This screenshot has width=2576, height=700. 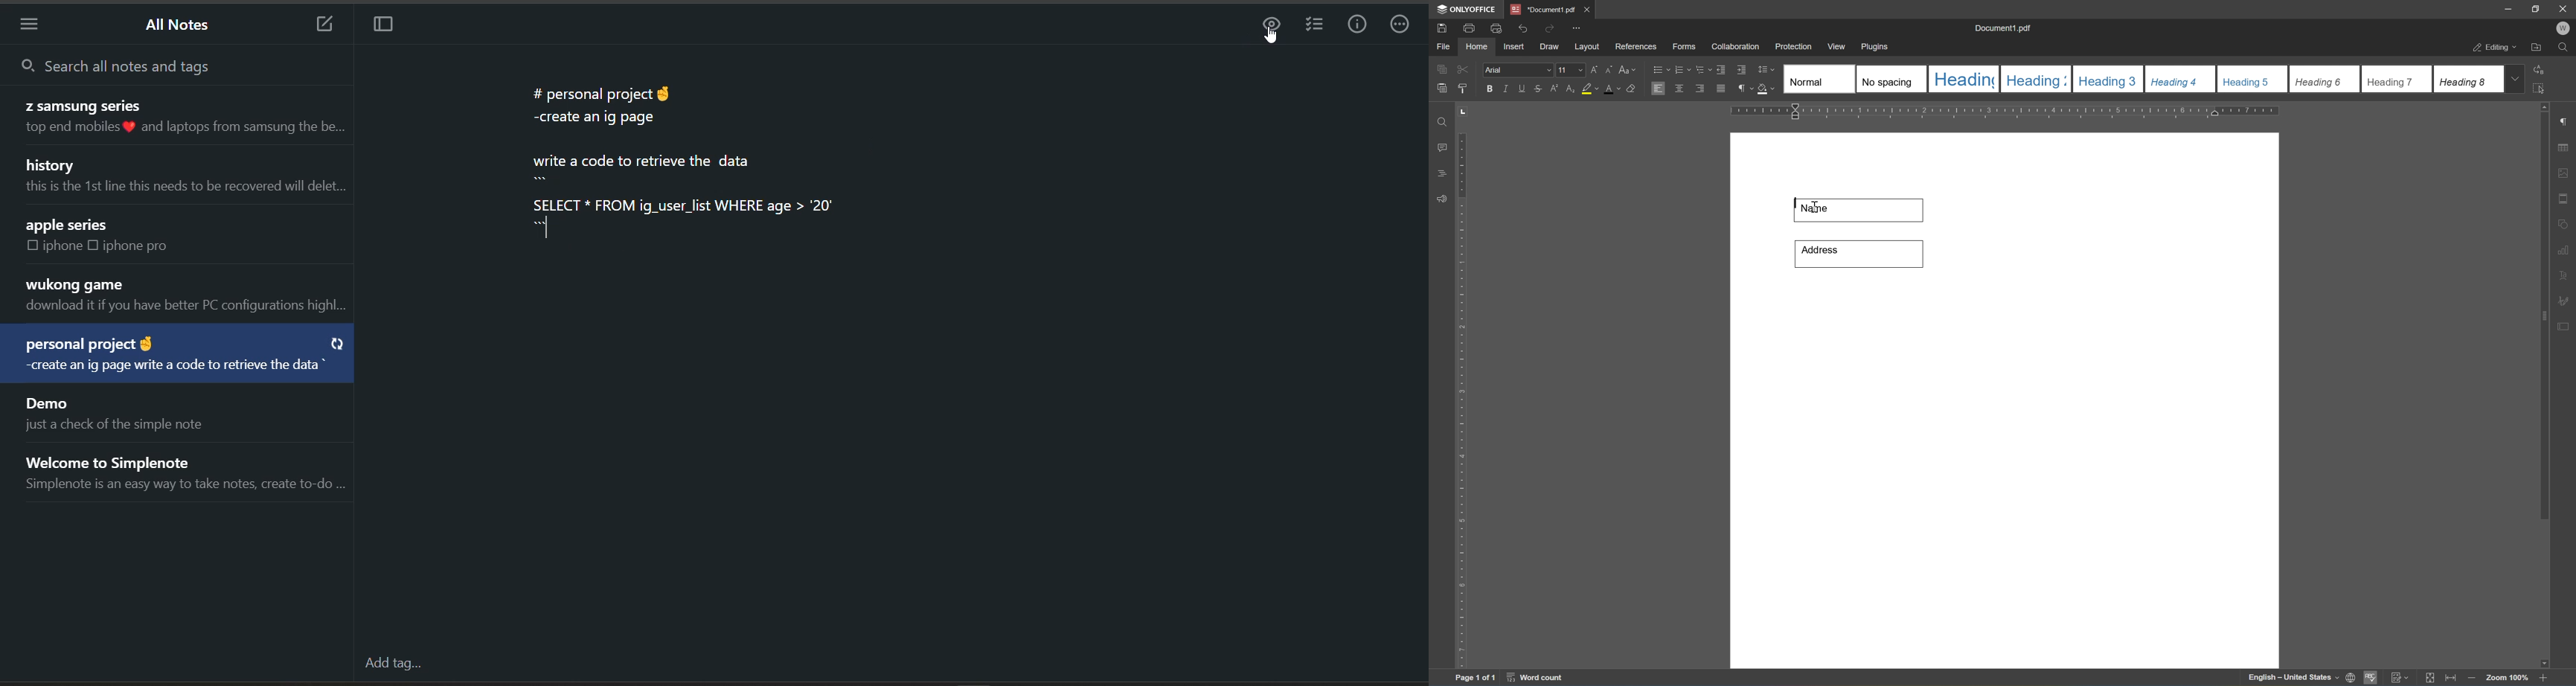 What do you see at coordinates (1269, 25) in the screenshot?
I see `preview` at bounding box center [1269, 25].